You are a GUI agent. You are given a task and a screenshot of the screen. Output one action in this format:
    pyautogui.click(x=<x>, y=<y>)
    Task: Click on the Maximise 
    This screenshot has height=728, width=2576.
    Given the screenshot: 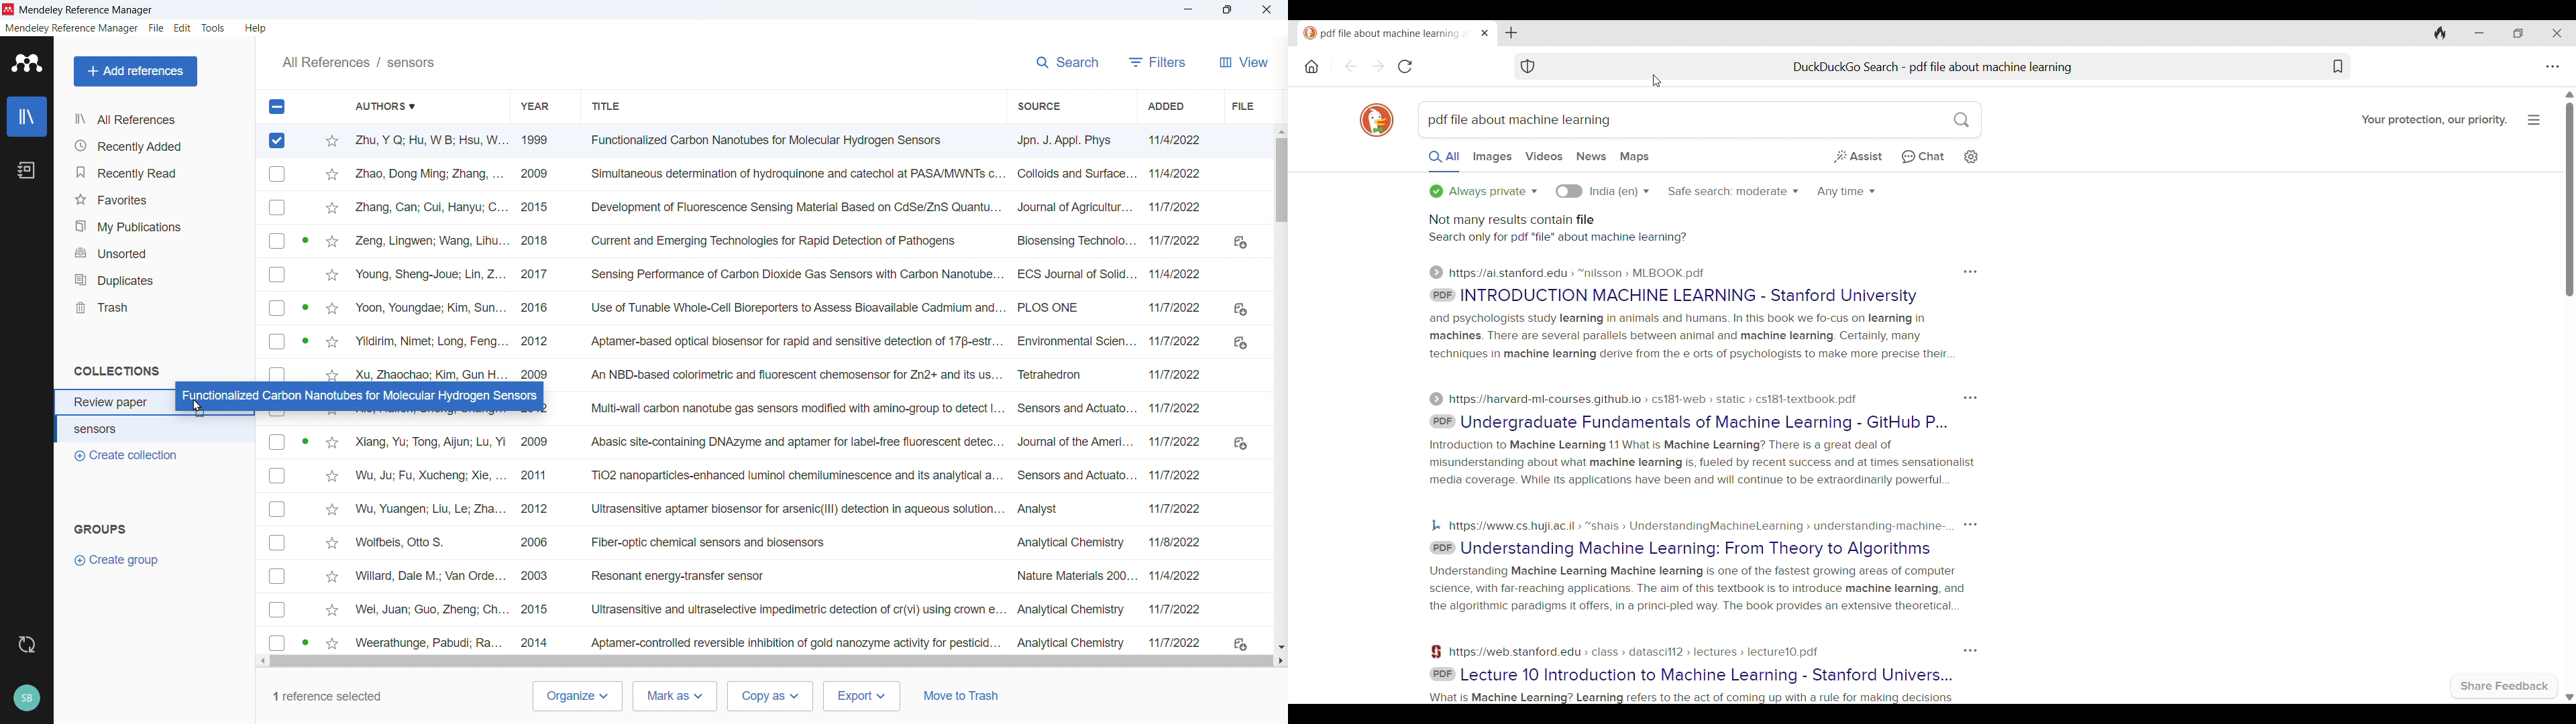 What is the action you would take?
    pyautogui.click(x=1226, y=10)
    